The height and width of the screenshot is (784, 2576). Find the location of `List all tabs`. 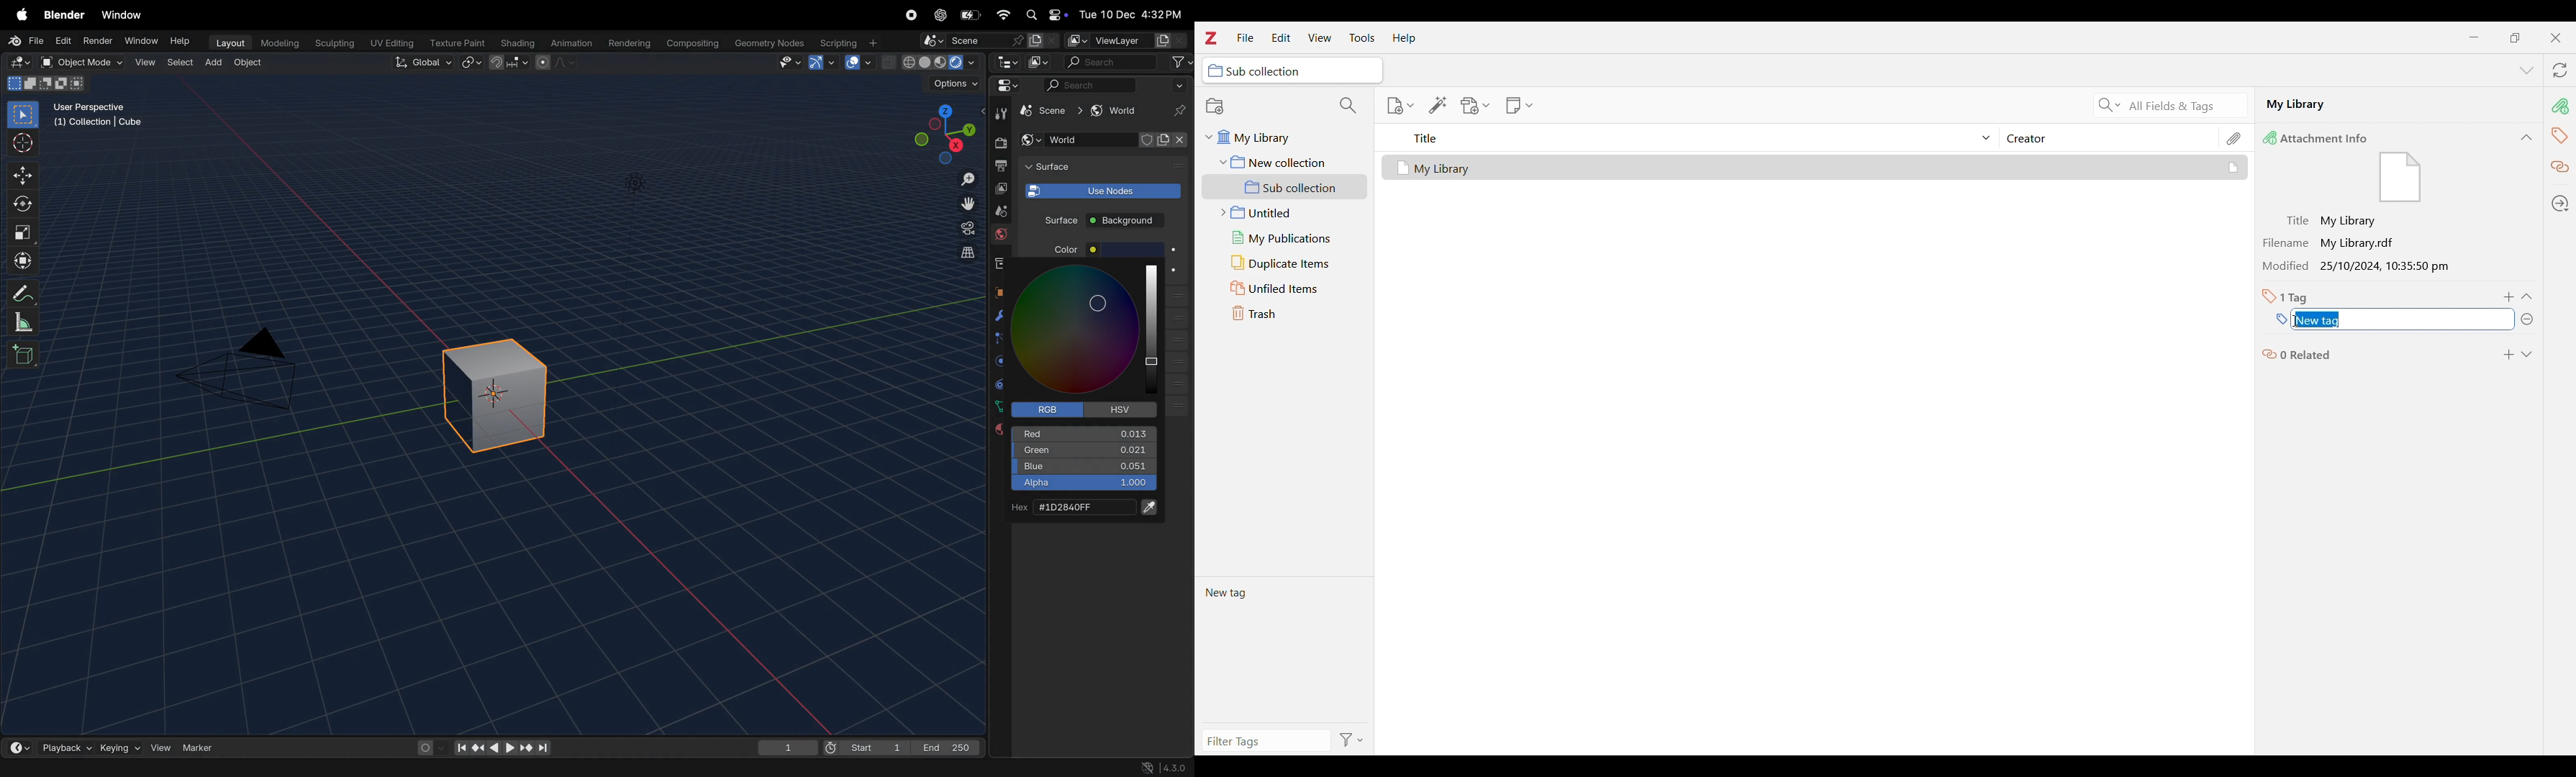

List all tabs is located at coordinates (2527, 71).